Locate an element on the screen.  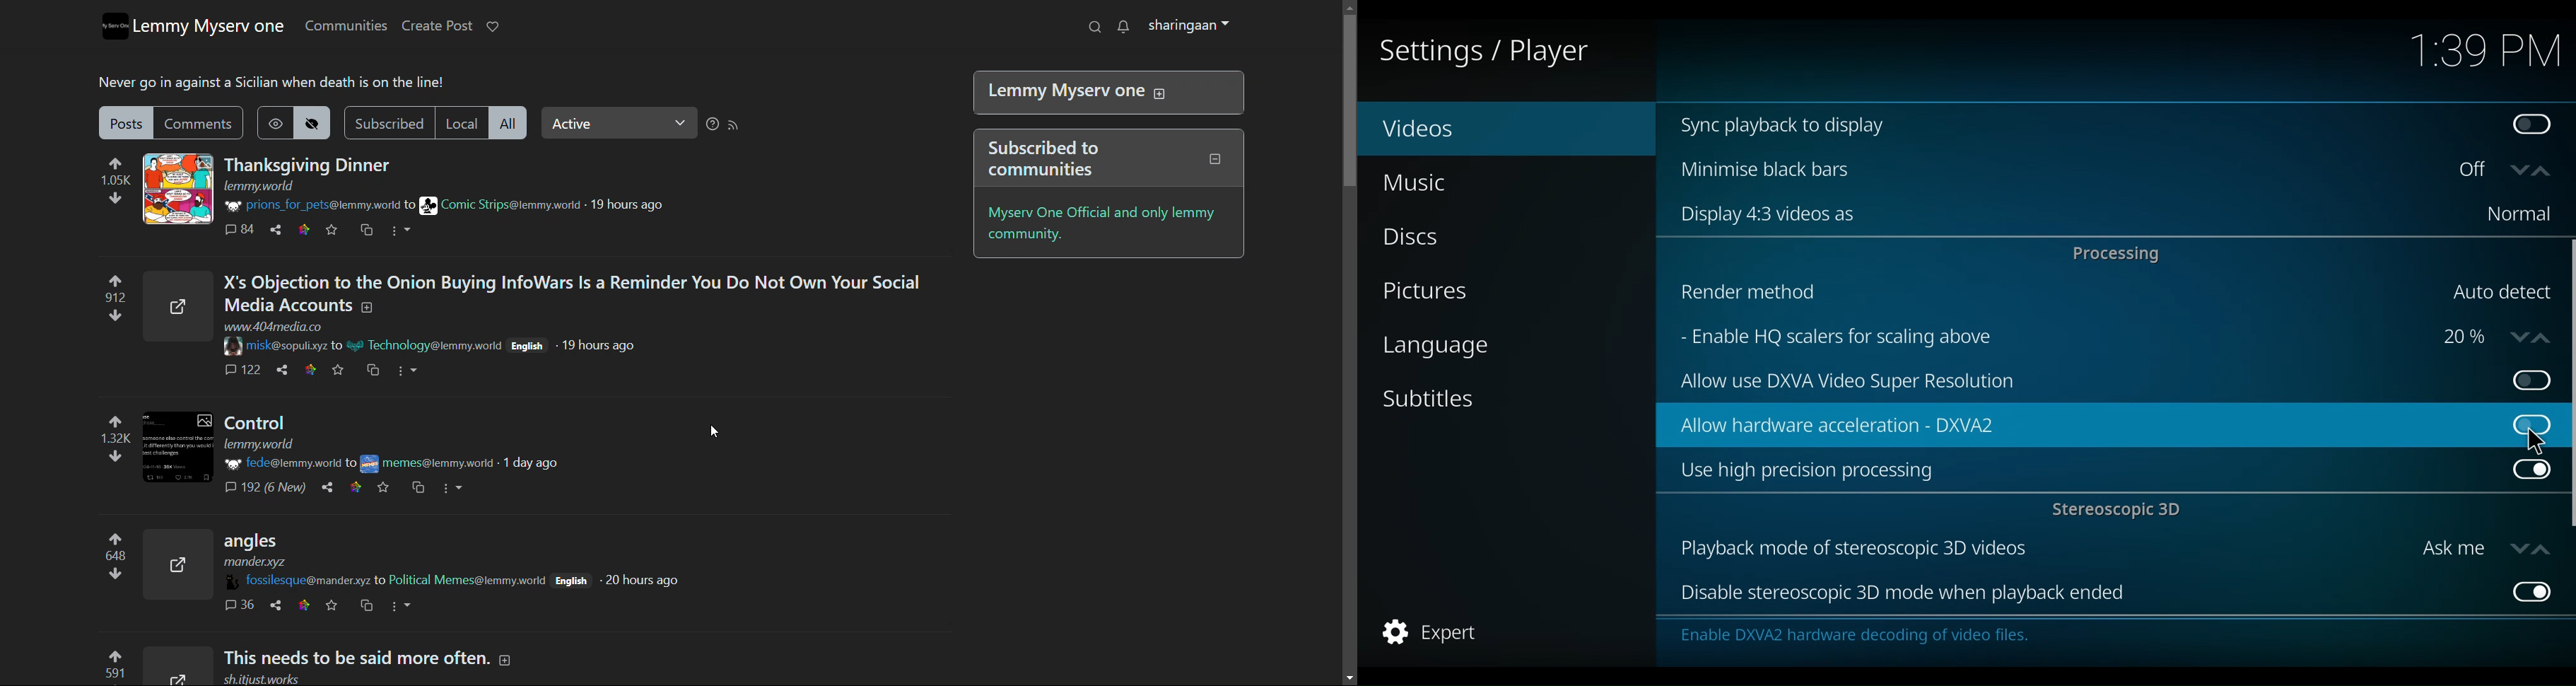
down is located at coordinates (2516, 336).